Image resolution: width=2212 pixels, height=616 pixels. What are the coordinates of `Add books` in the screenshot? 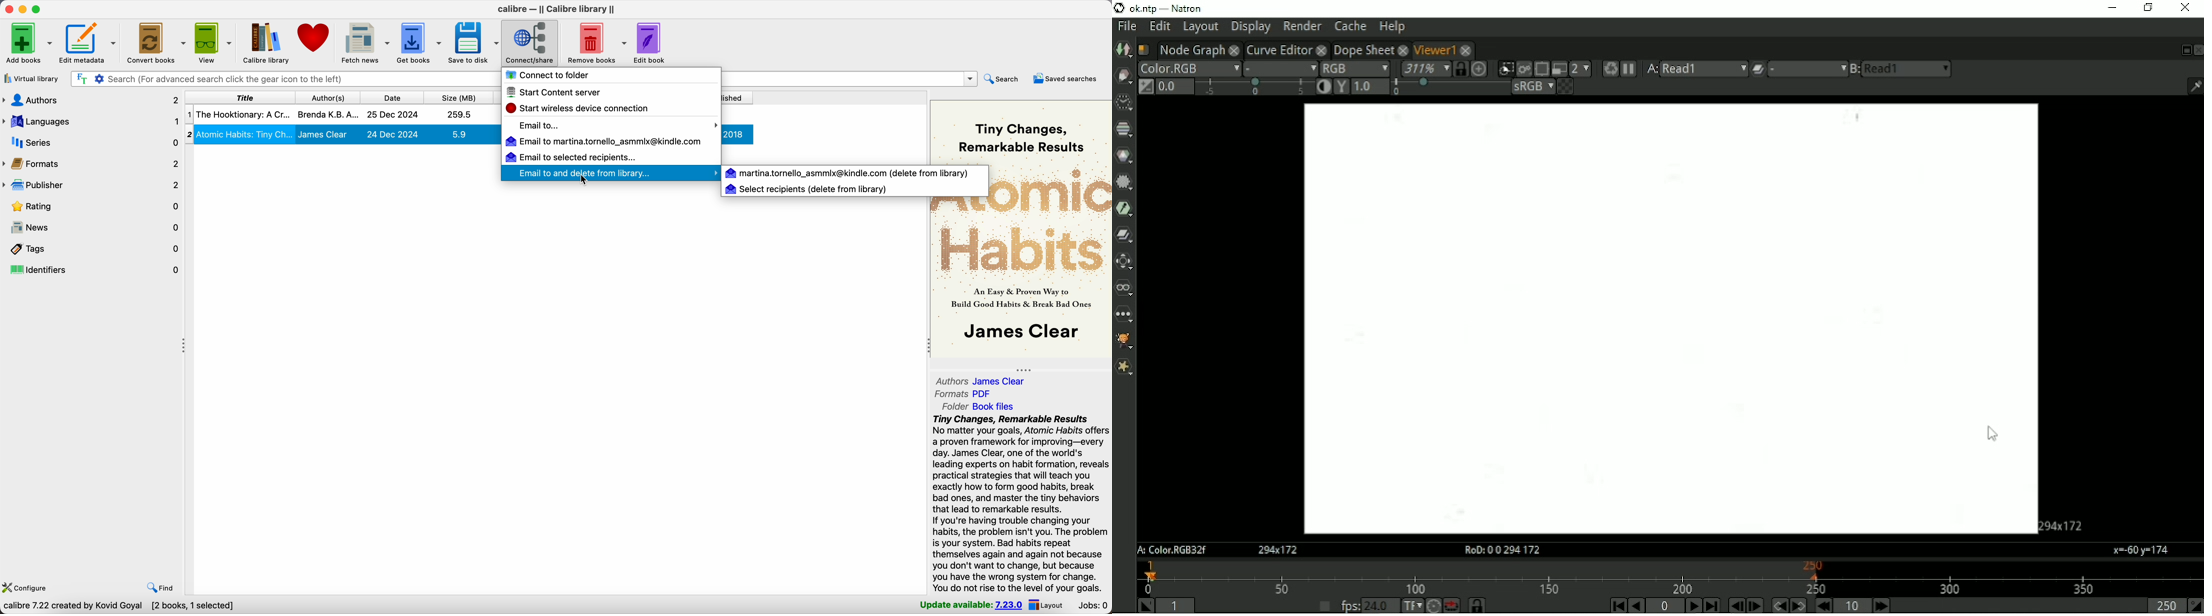 It's located at (28, 43).